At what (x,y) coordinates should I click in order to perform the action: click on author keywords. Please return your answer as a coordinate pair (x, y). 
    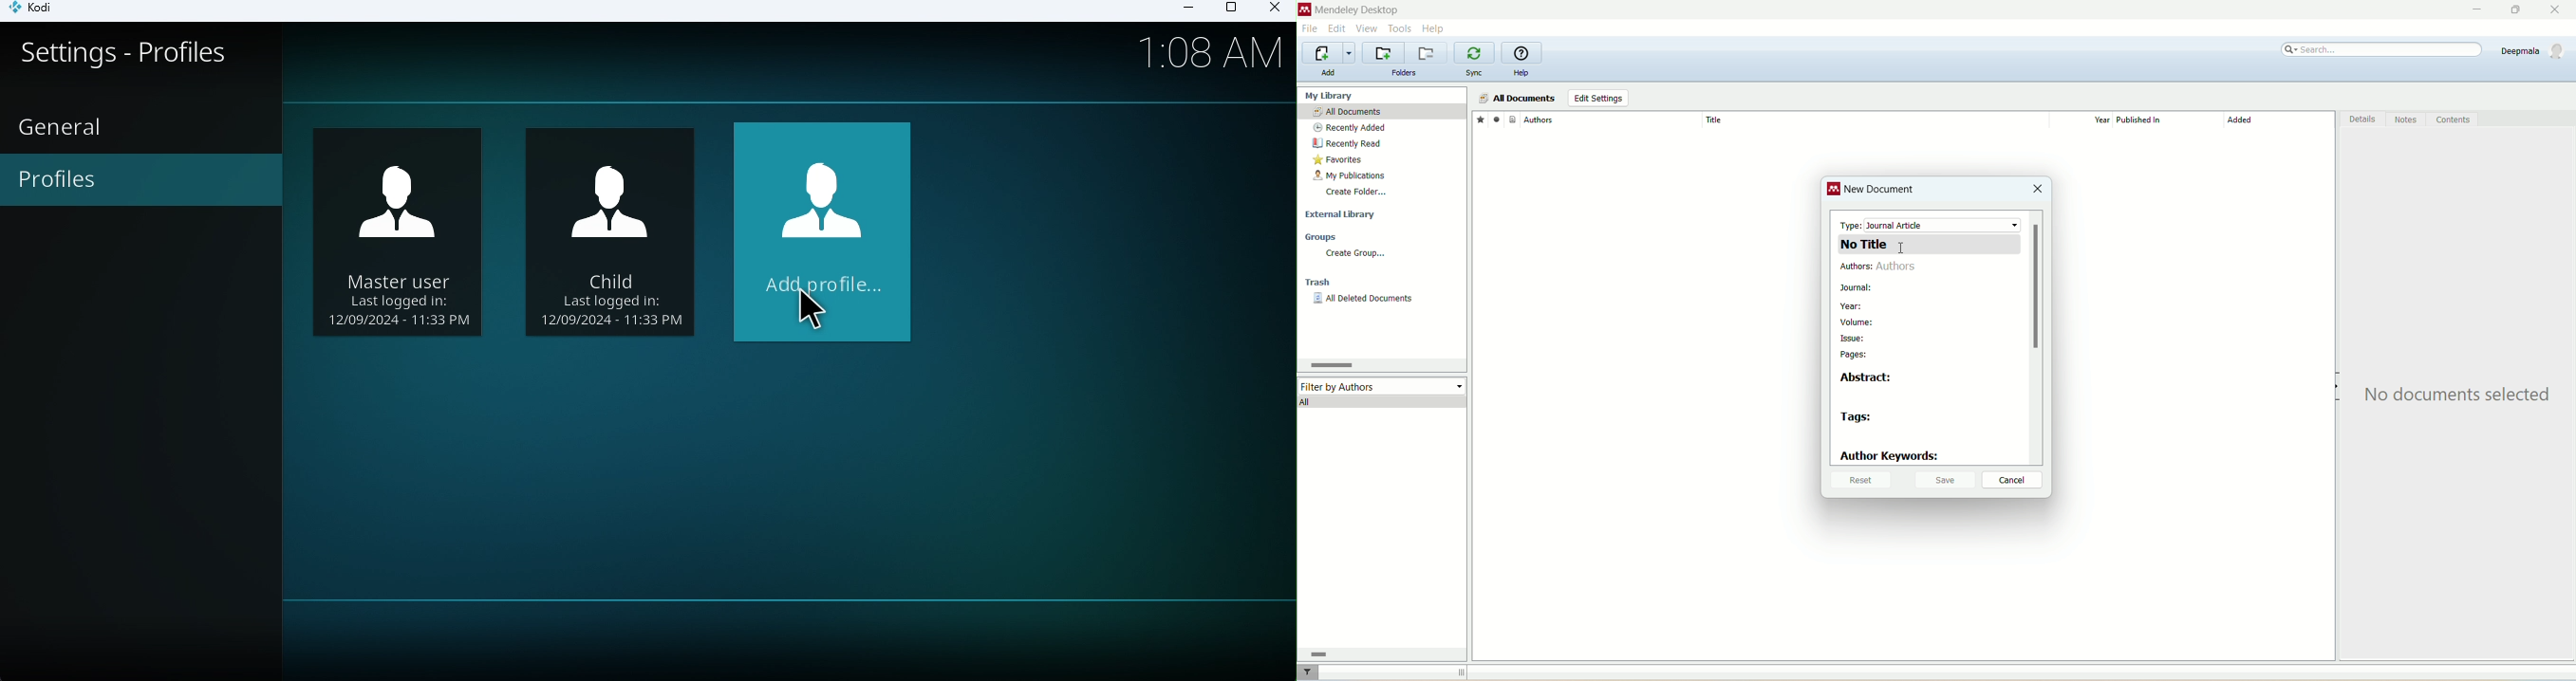
    Looking at the image, I should click on (1891, 456).